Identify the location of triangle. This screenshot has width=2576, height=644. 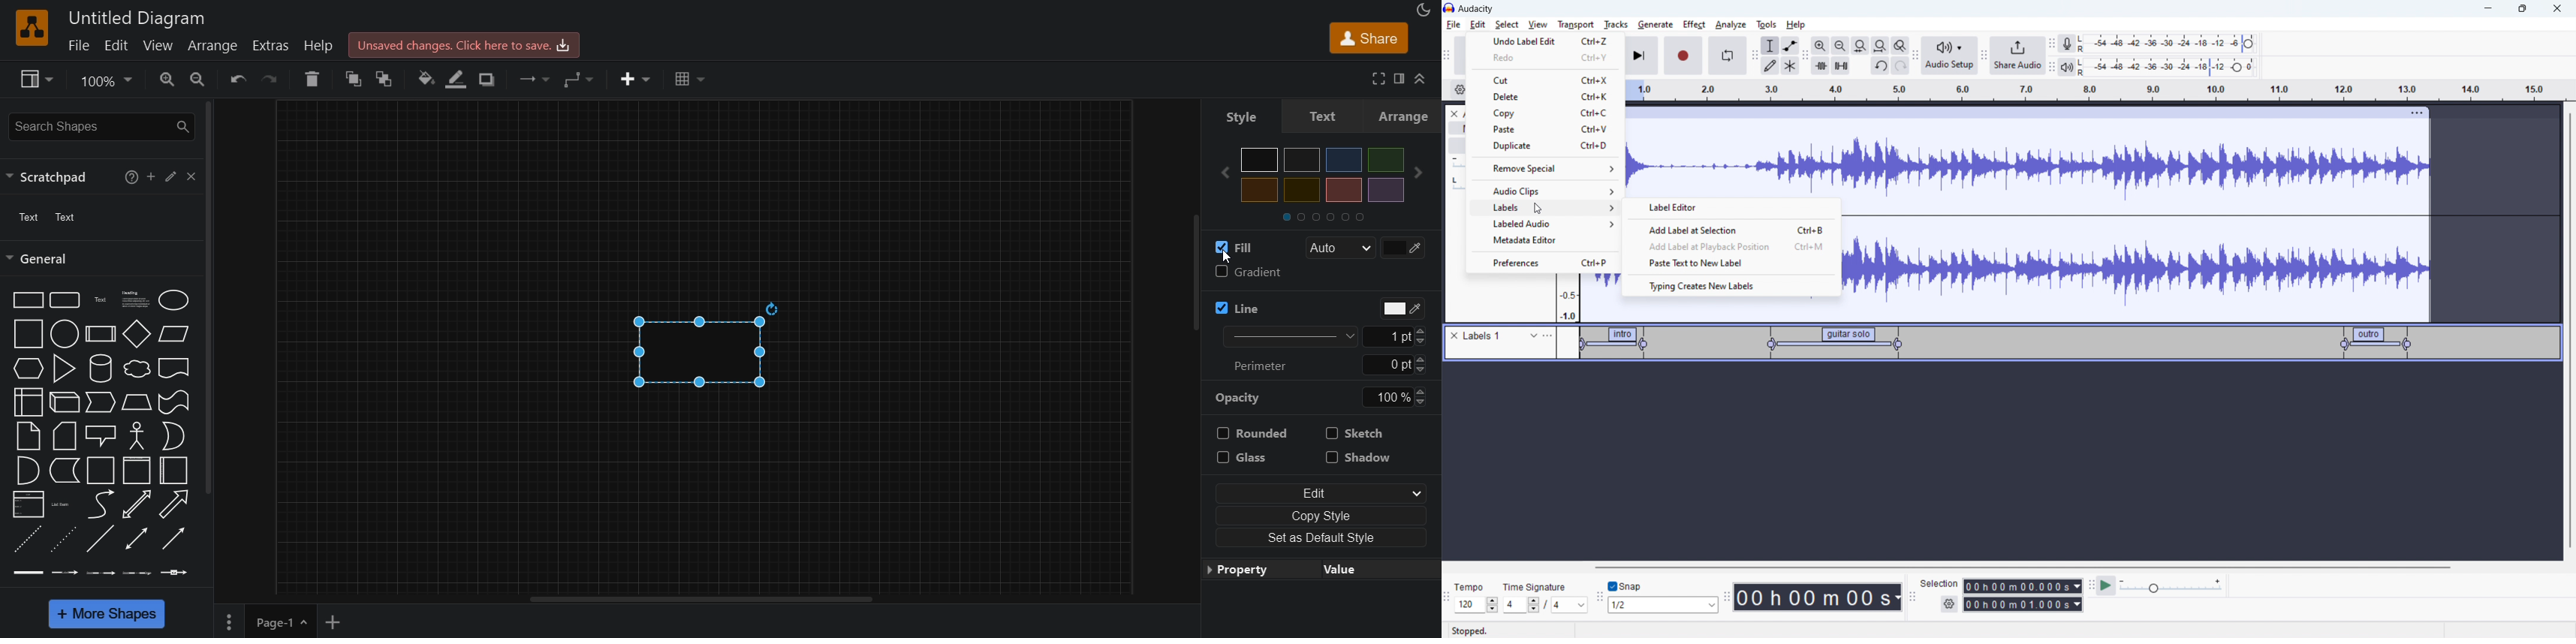
(64, 369).